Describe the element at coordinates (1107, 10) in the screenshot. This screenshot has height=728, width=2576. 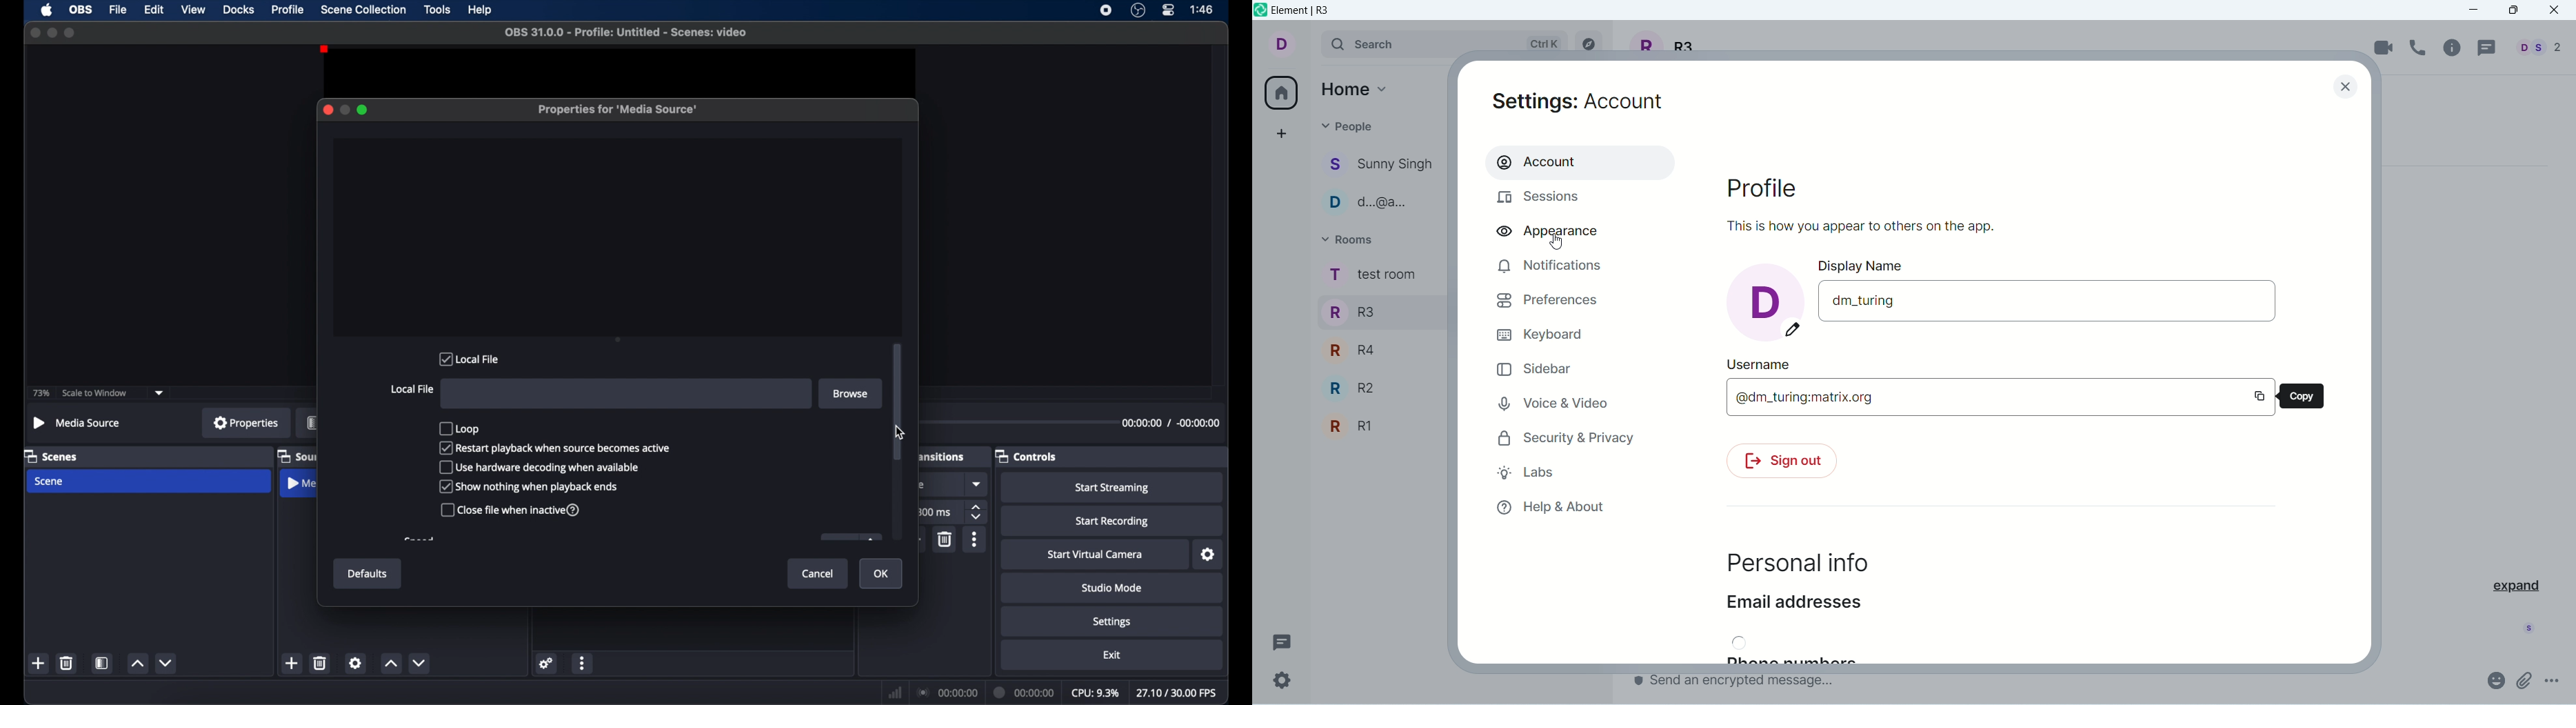
I see `screen recorder icon` at that location.